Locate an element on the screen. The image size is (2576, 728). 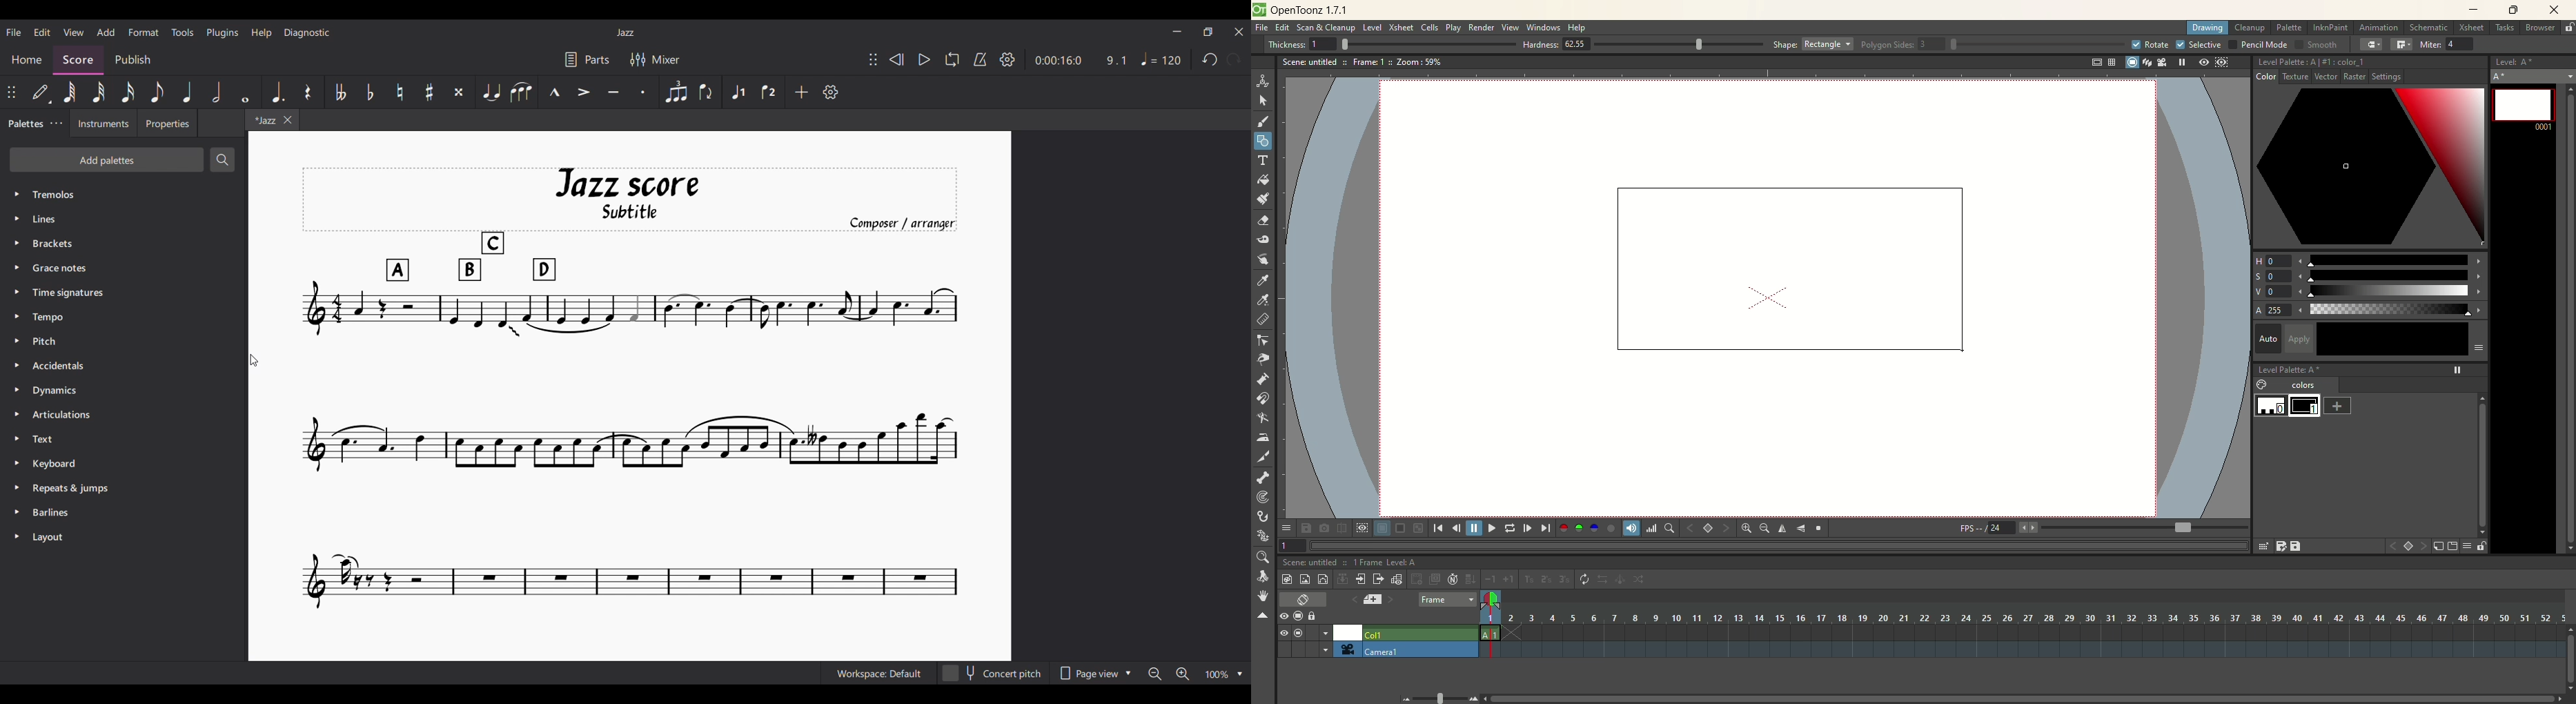
Text is located at coordinates (124, 439).